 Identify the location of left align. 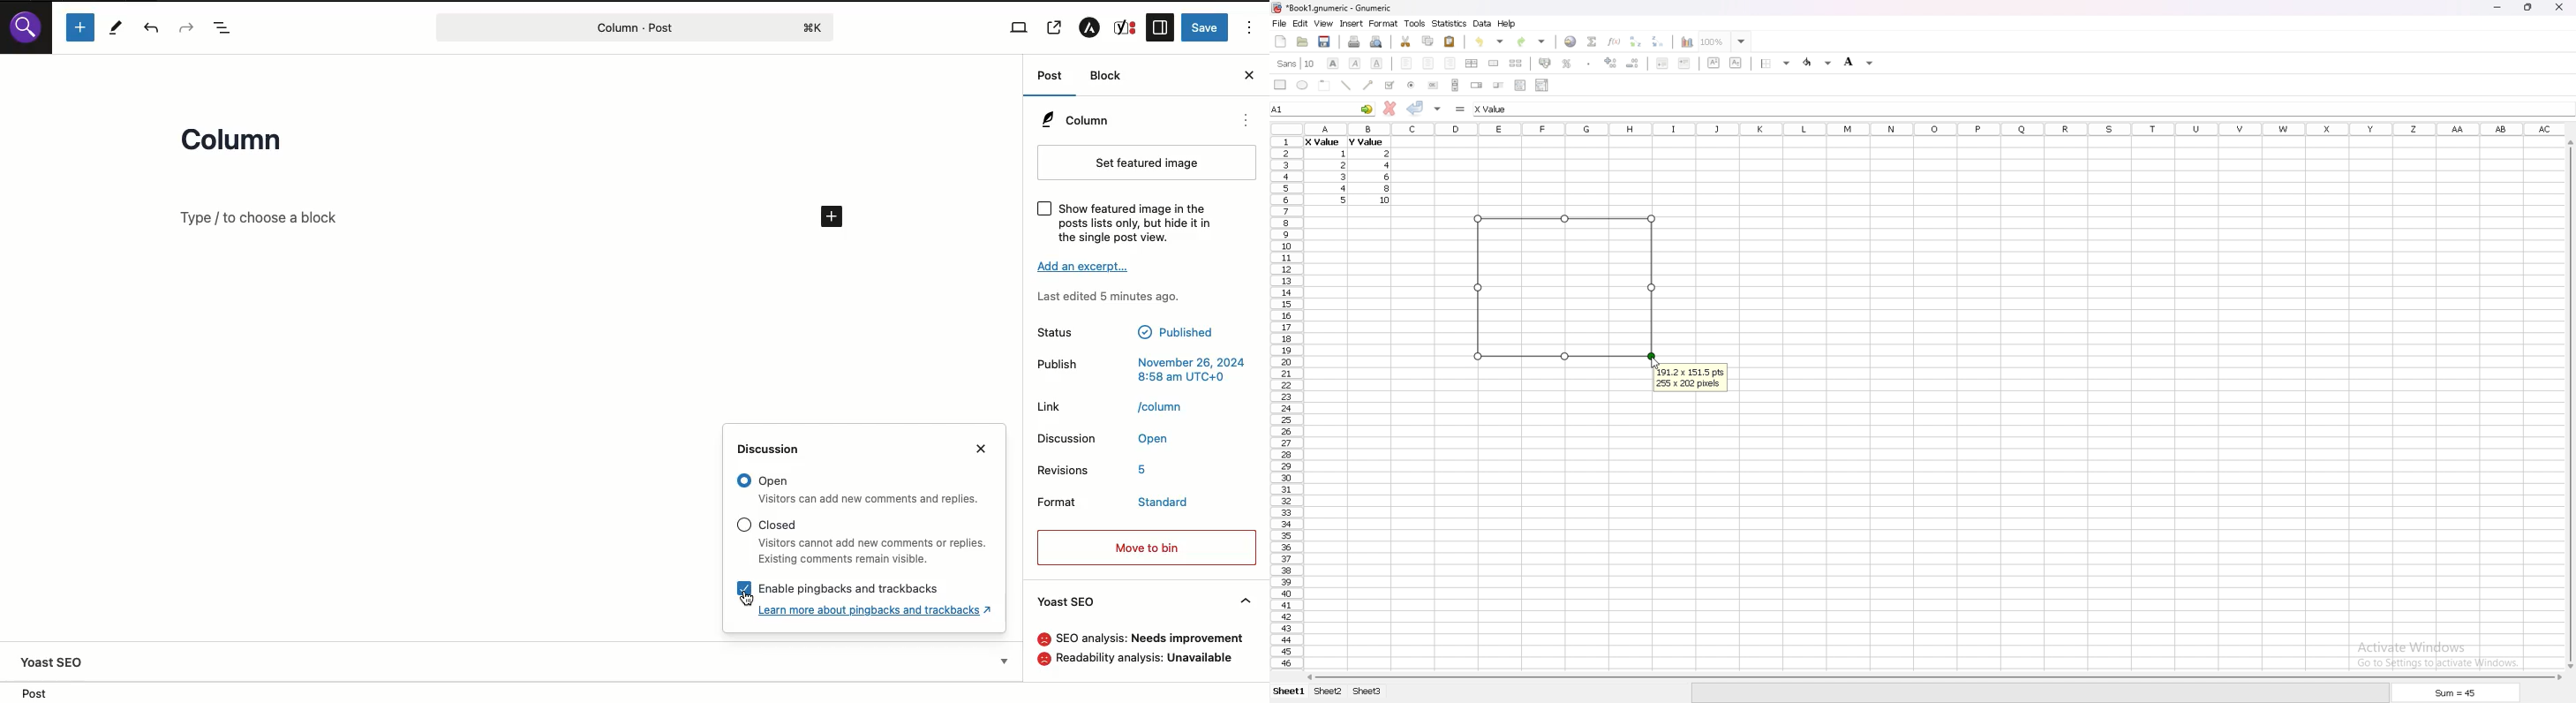
(1406, 62).